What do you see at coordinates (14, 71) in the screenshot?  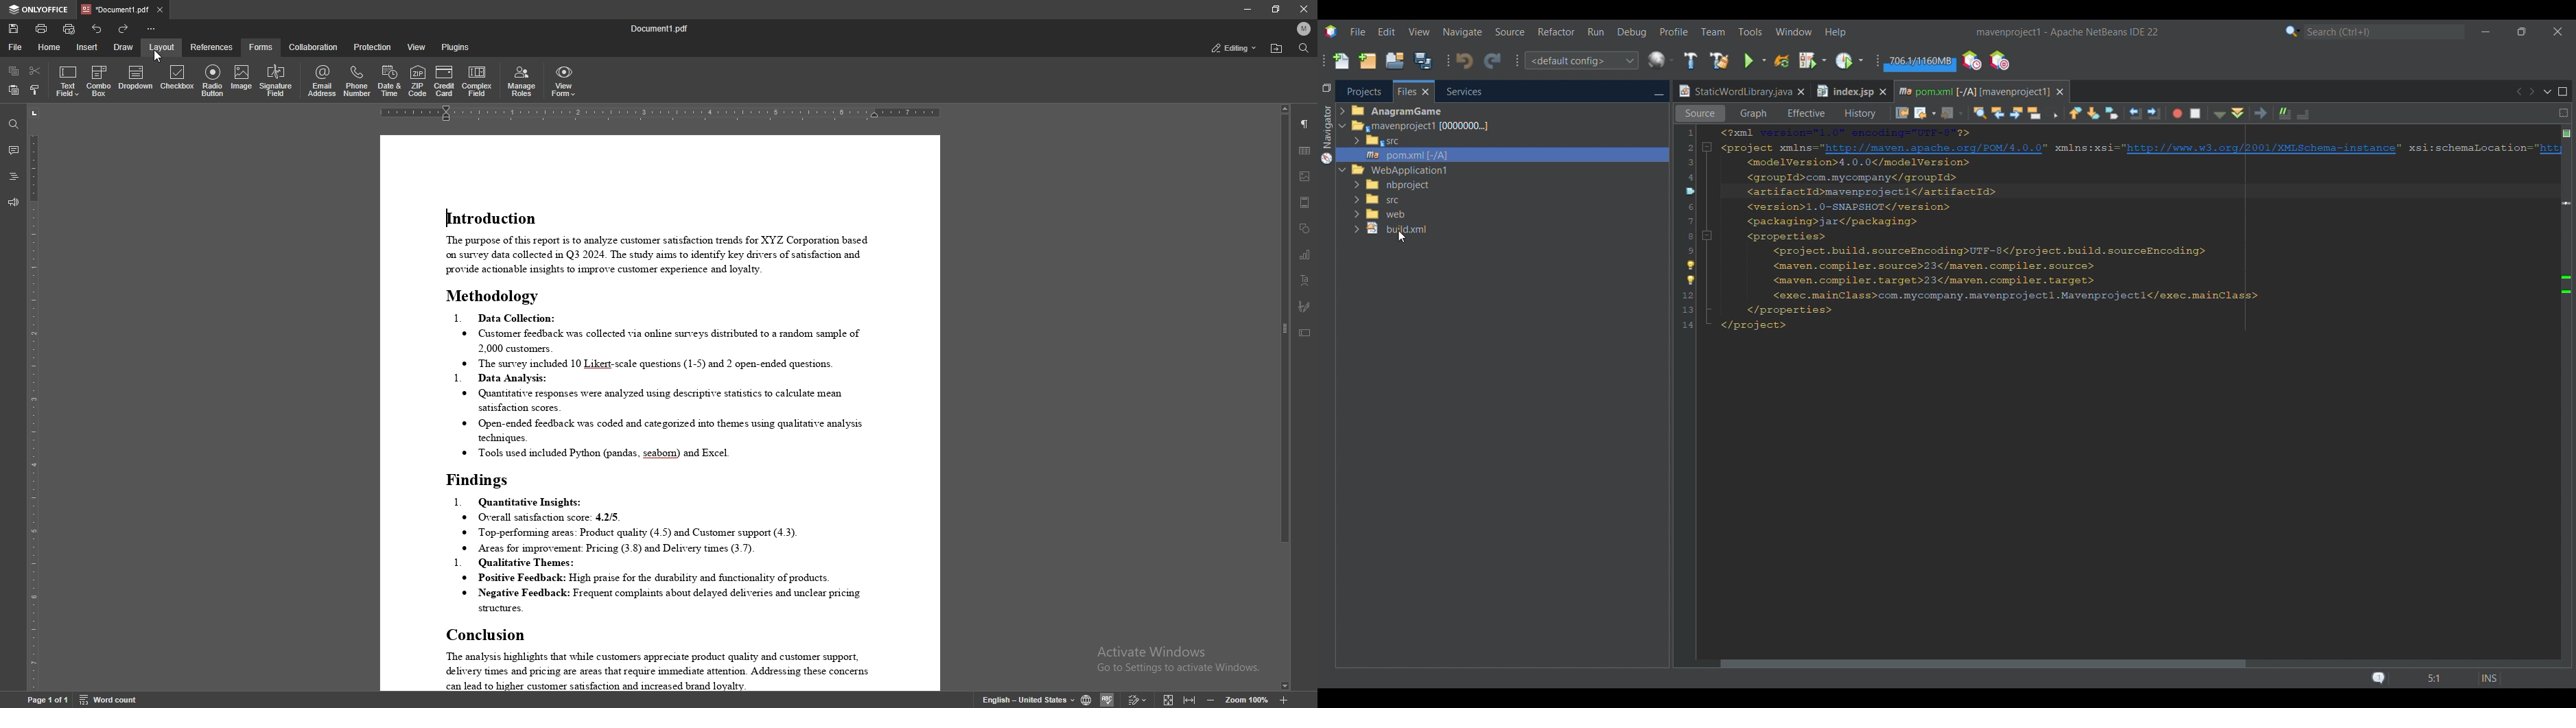 I see `copy` at bounding box center [14, 71].